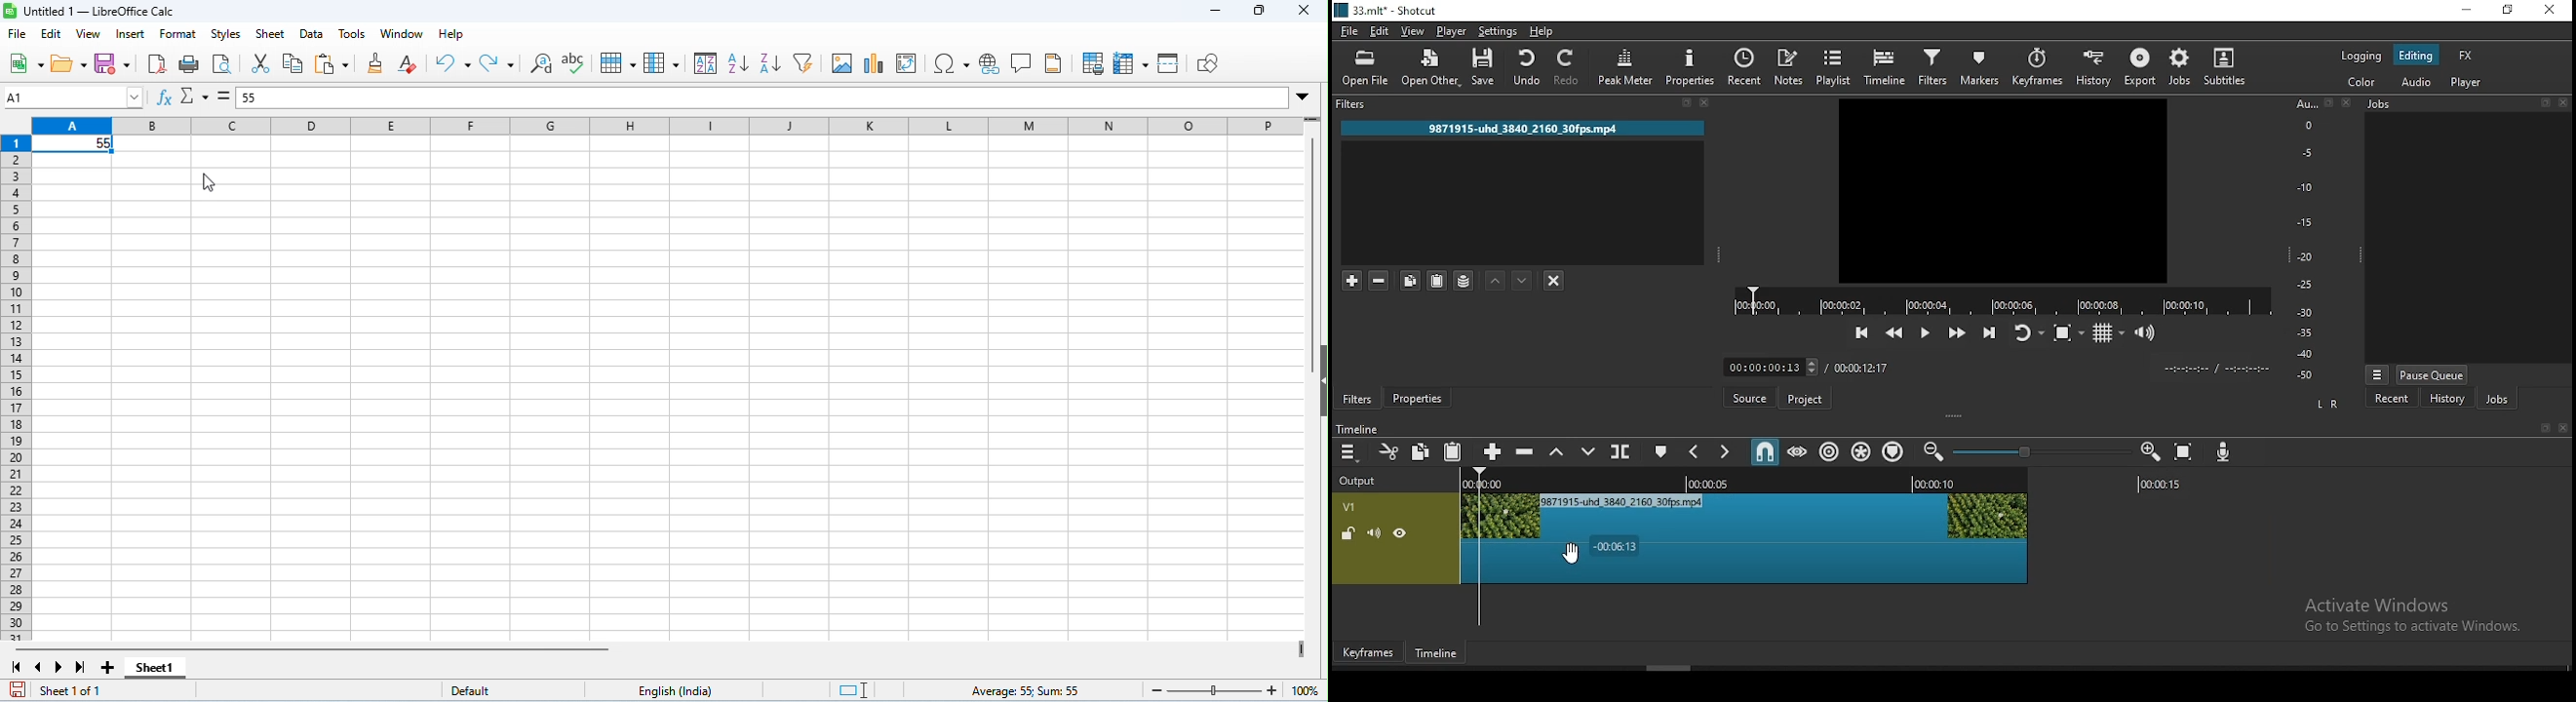 Image resolution: width=2576 pixels, height=728 pixels. What do you see at coordinates (763, 97) in the screenshot?
I see `formula bar` at bounding box center [763, 97].